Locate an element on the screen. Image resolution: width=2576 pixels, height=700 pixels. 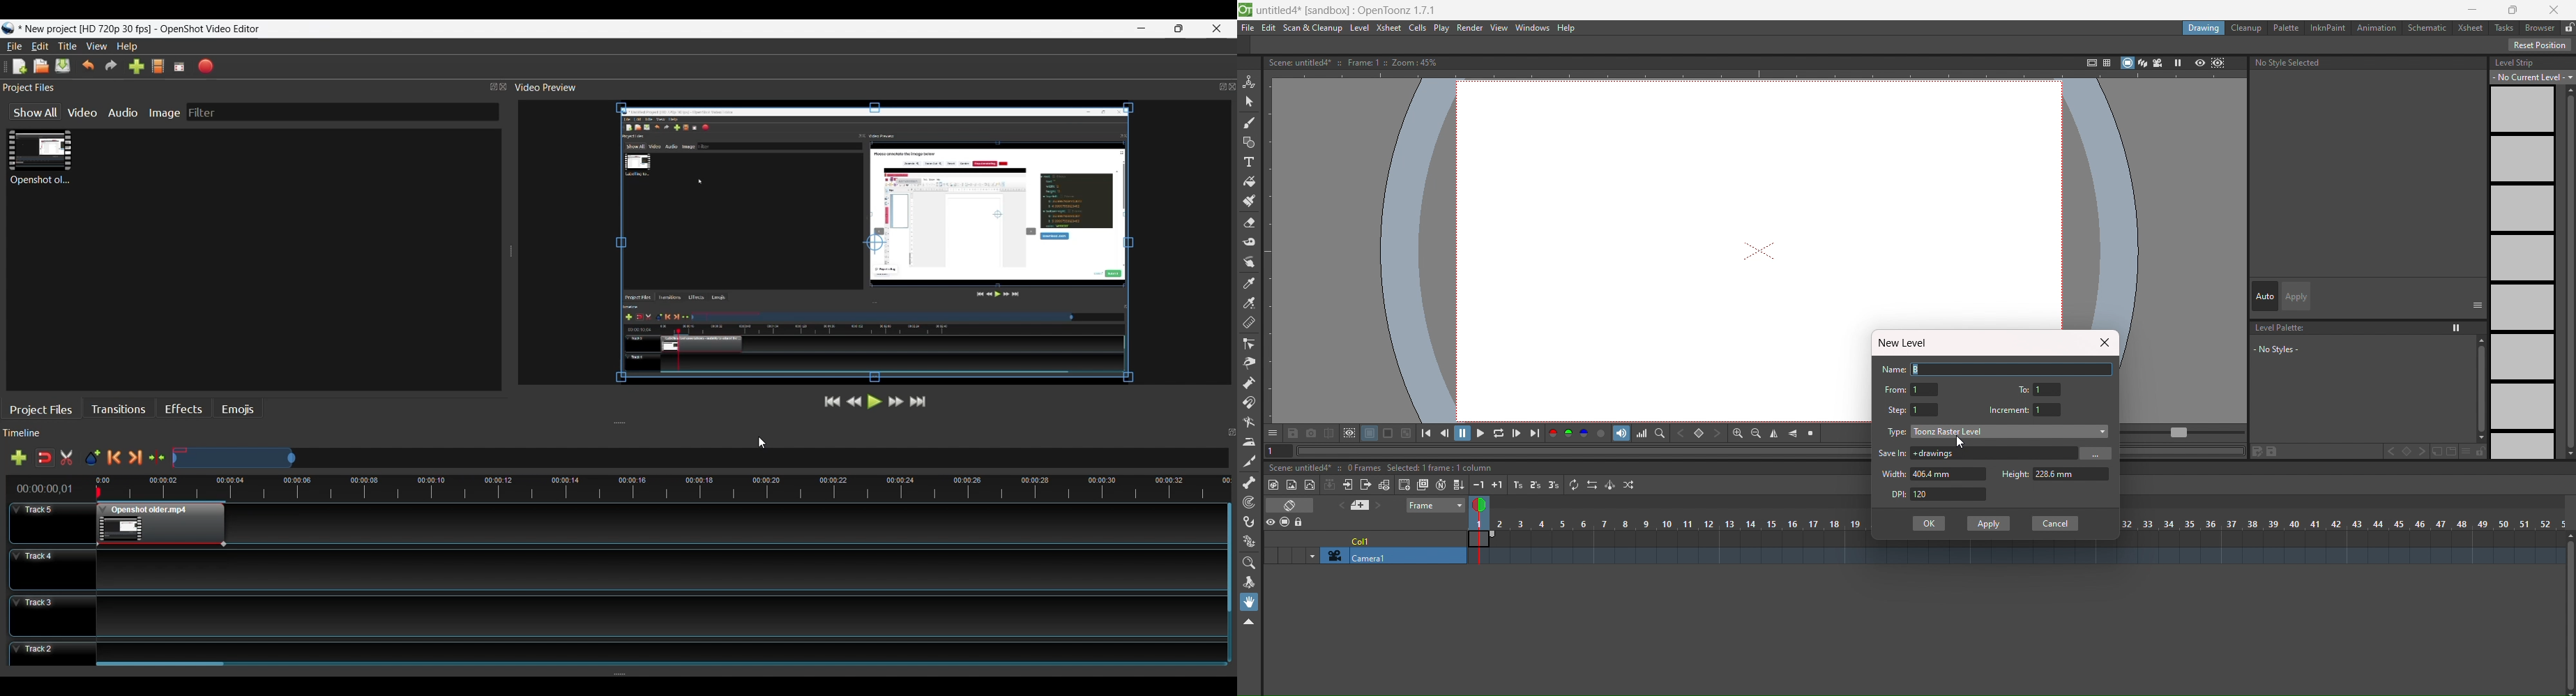
close is located at coordinates (2103, 342).